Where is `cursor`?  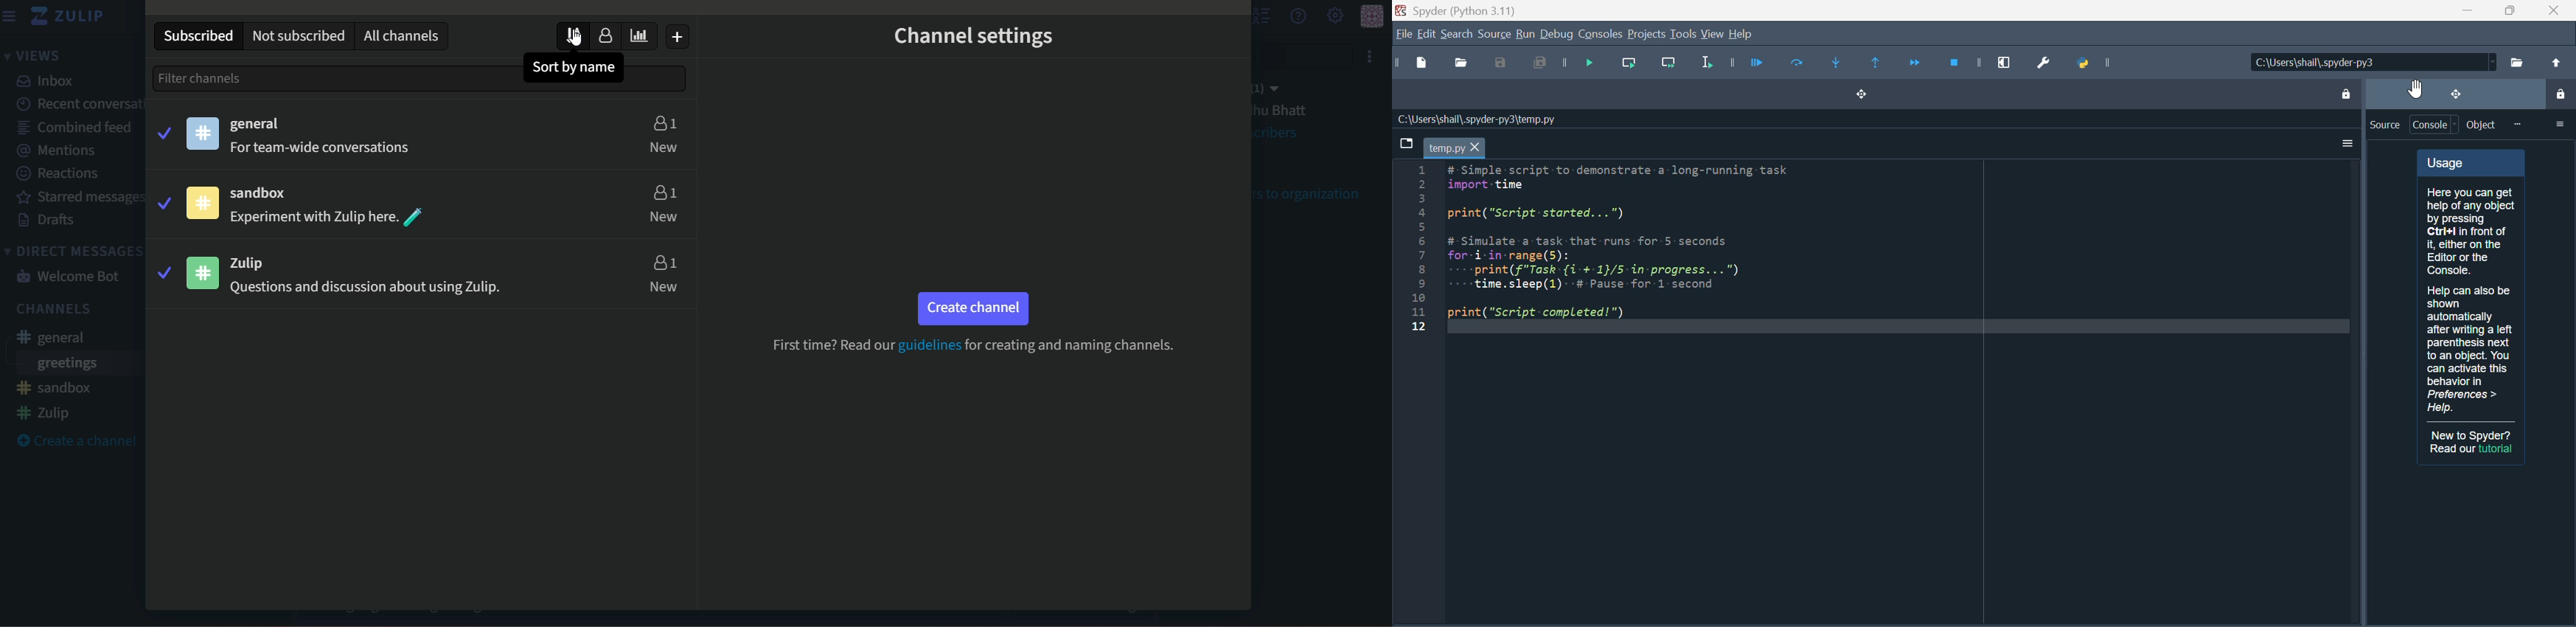
cursor is located at coordinates (568, 37).